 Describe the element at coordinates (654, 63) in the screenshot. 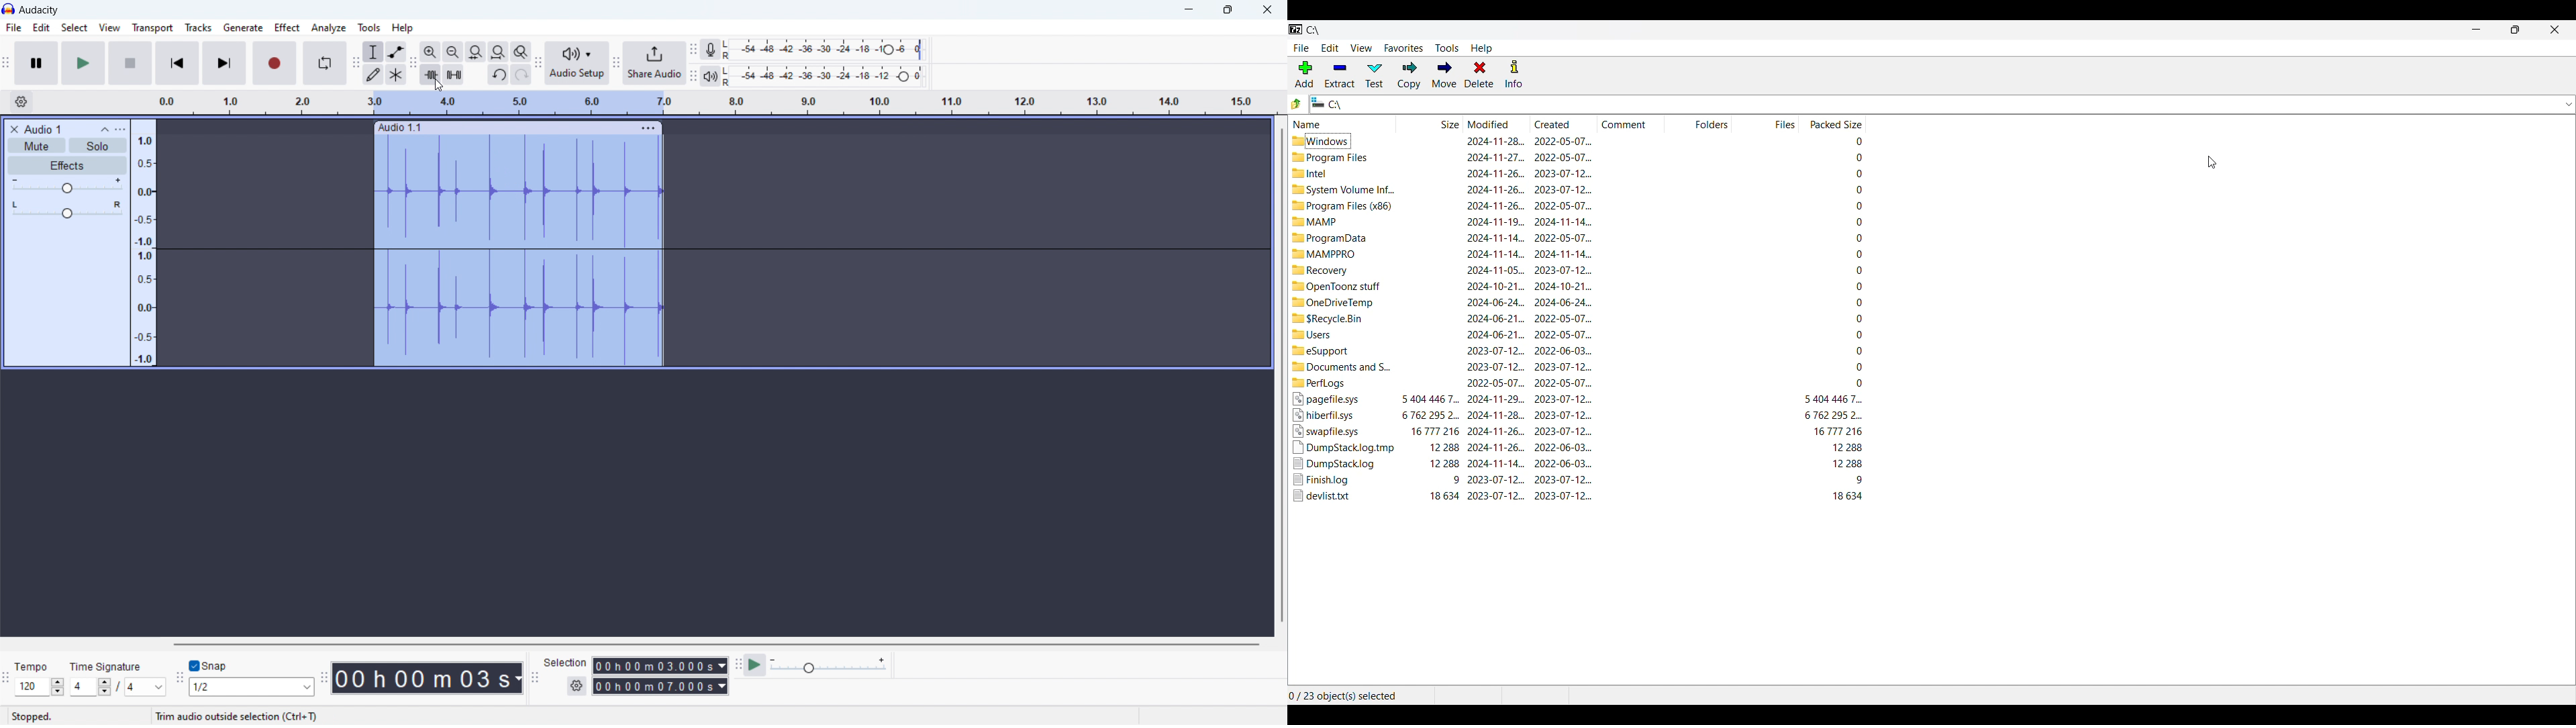

I see `share audio ` at that location.